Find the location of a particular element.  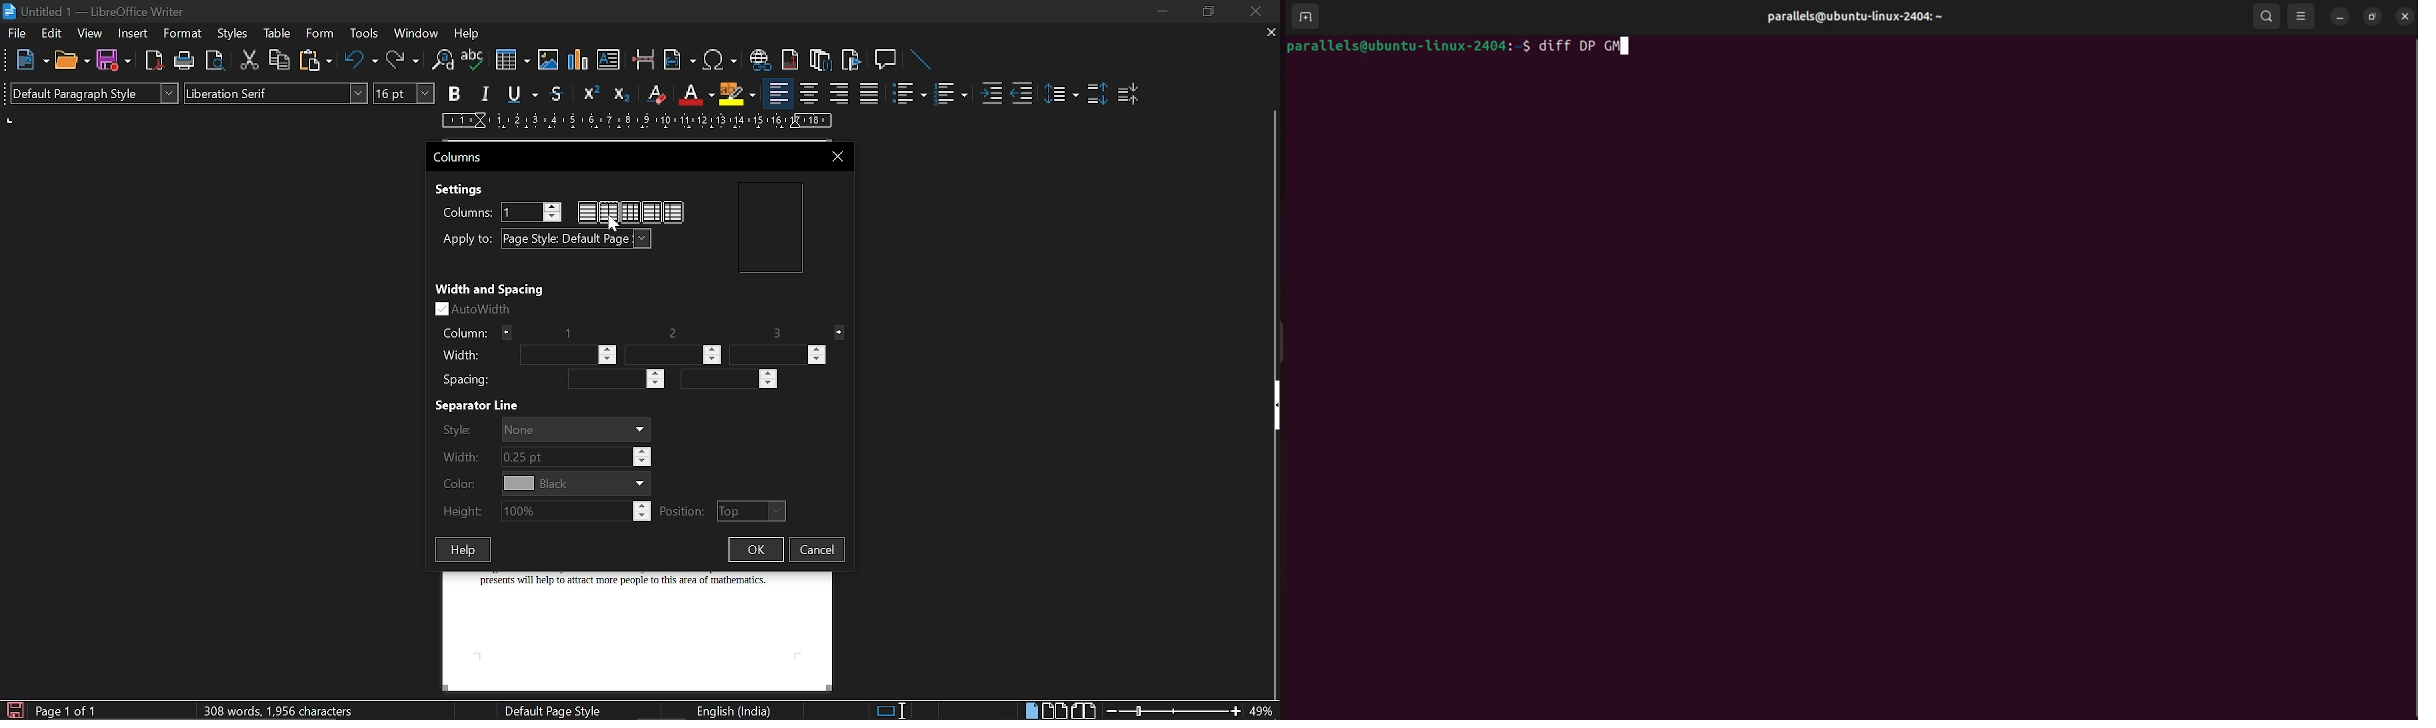

Format is located at coordinates (186, 33).